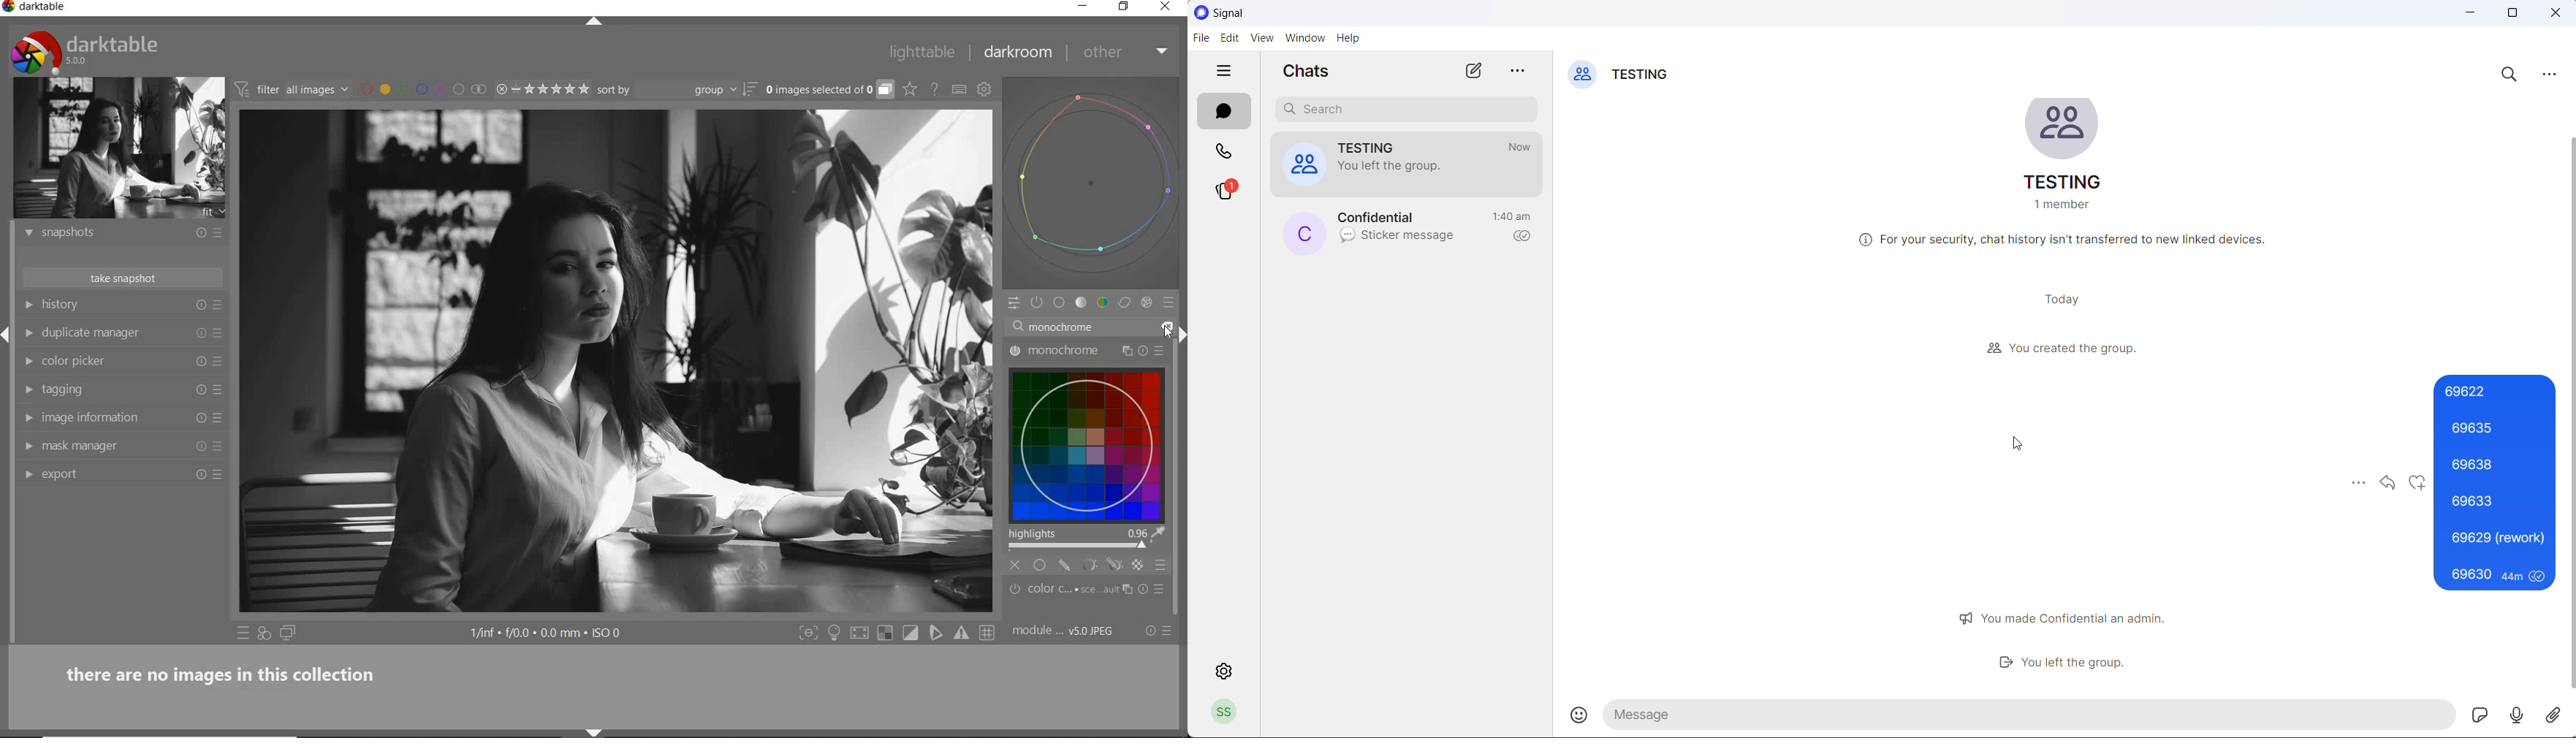  I want to click on expand/collapse, so click(600, 22).